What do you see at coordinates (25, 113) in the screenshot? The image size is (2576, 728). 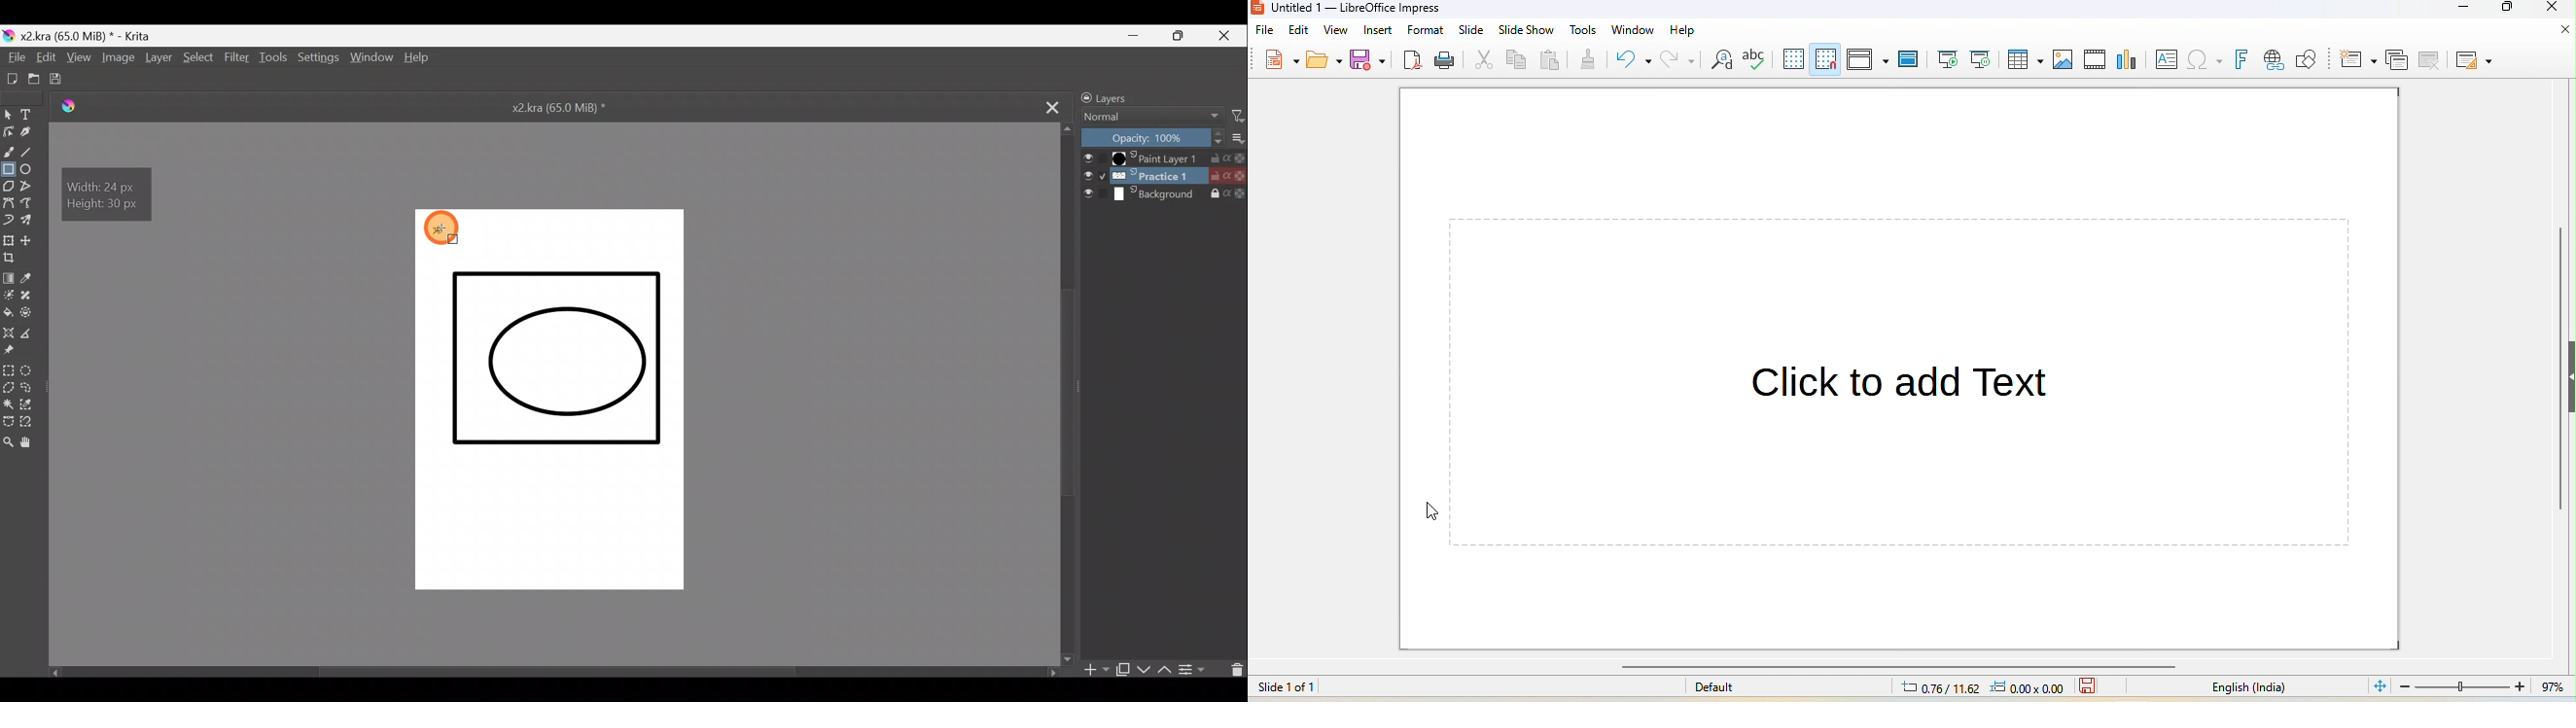 I see `Text tool` at bounding box center [25, 113].